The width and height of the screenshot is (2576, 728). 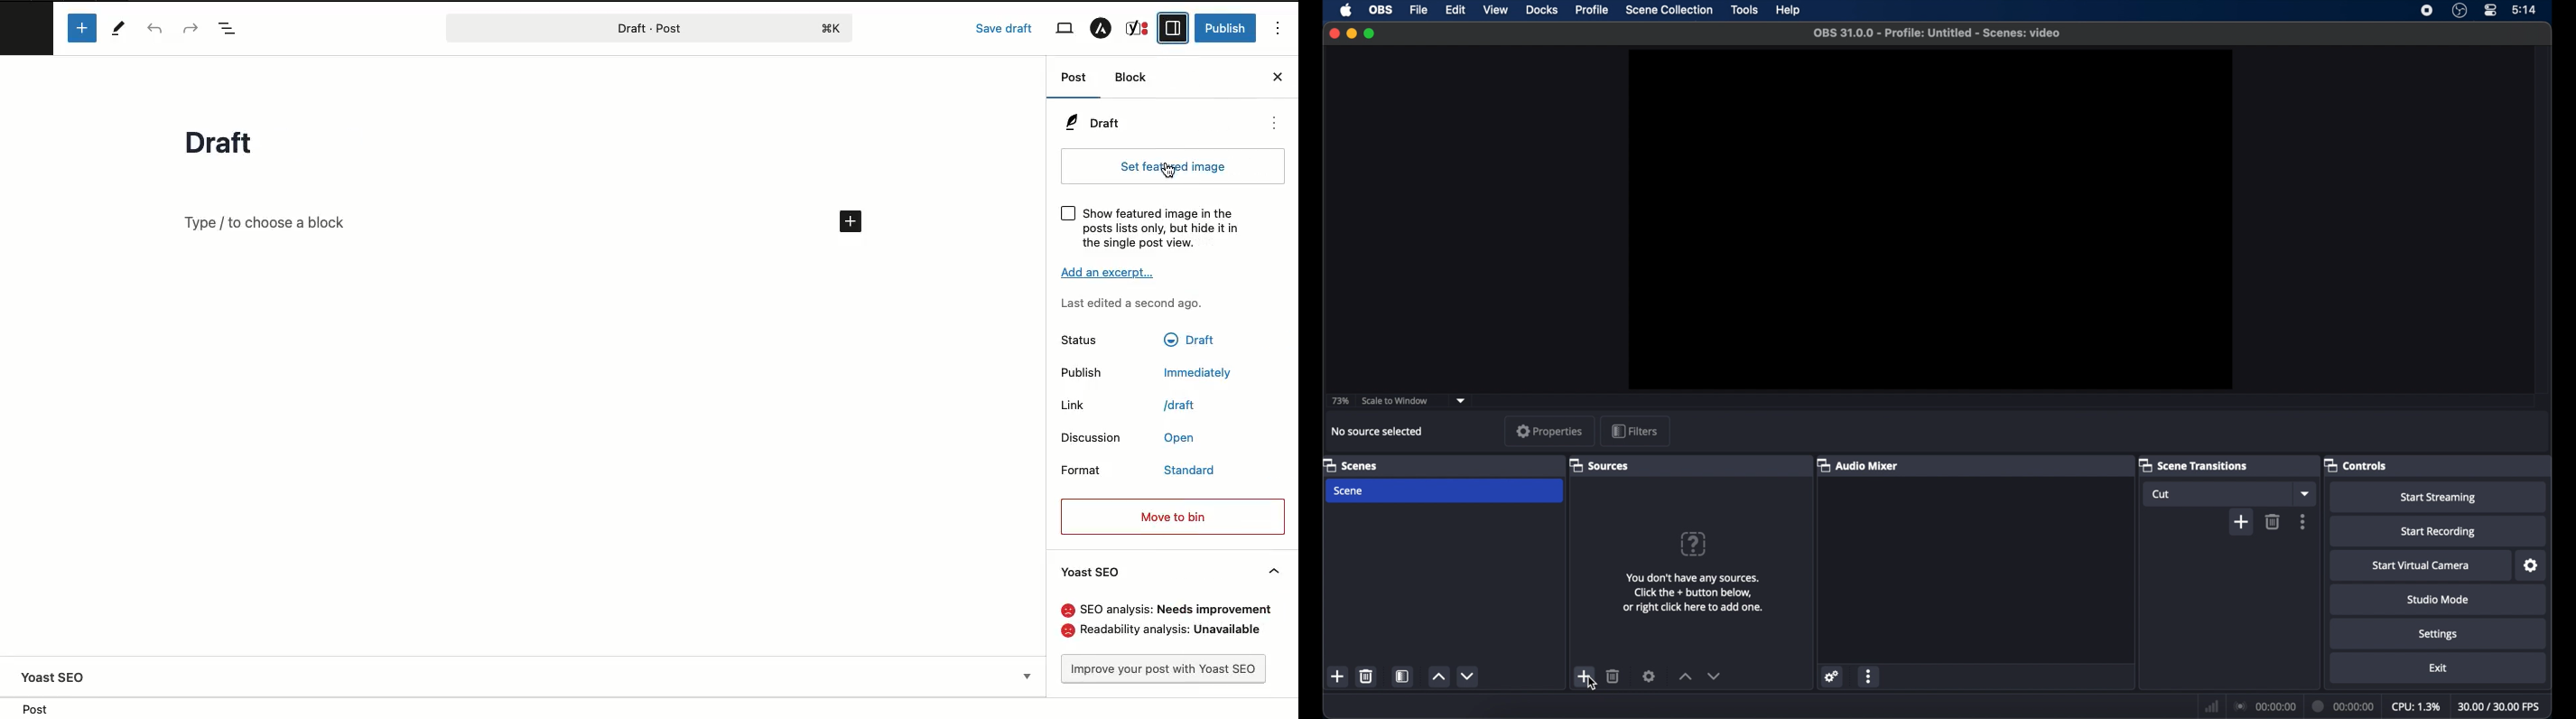 I want to click on increment, so click(x=1684, y=677).